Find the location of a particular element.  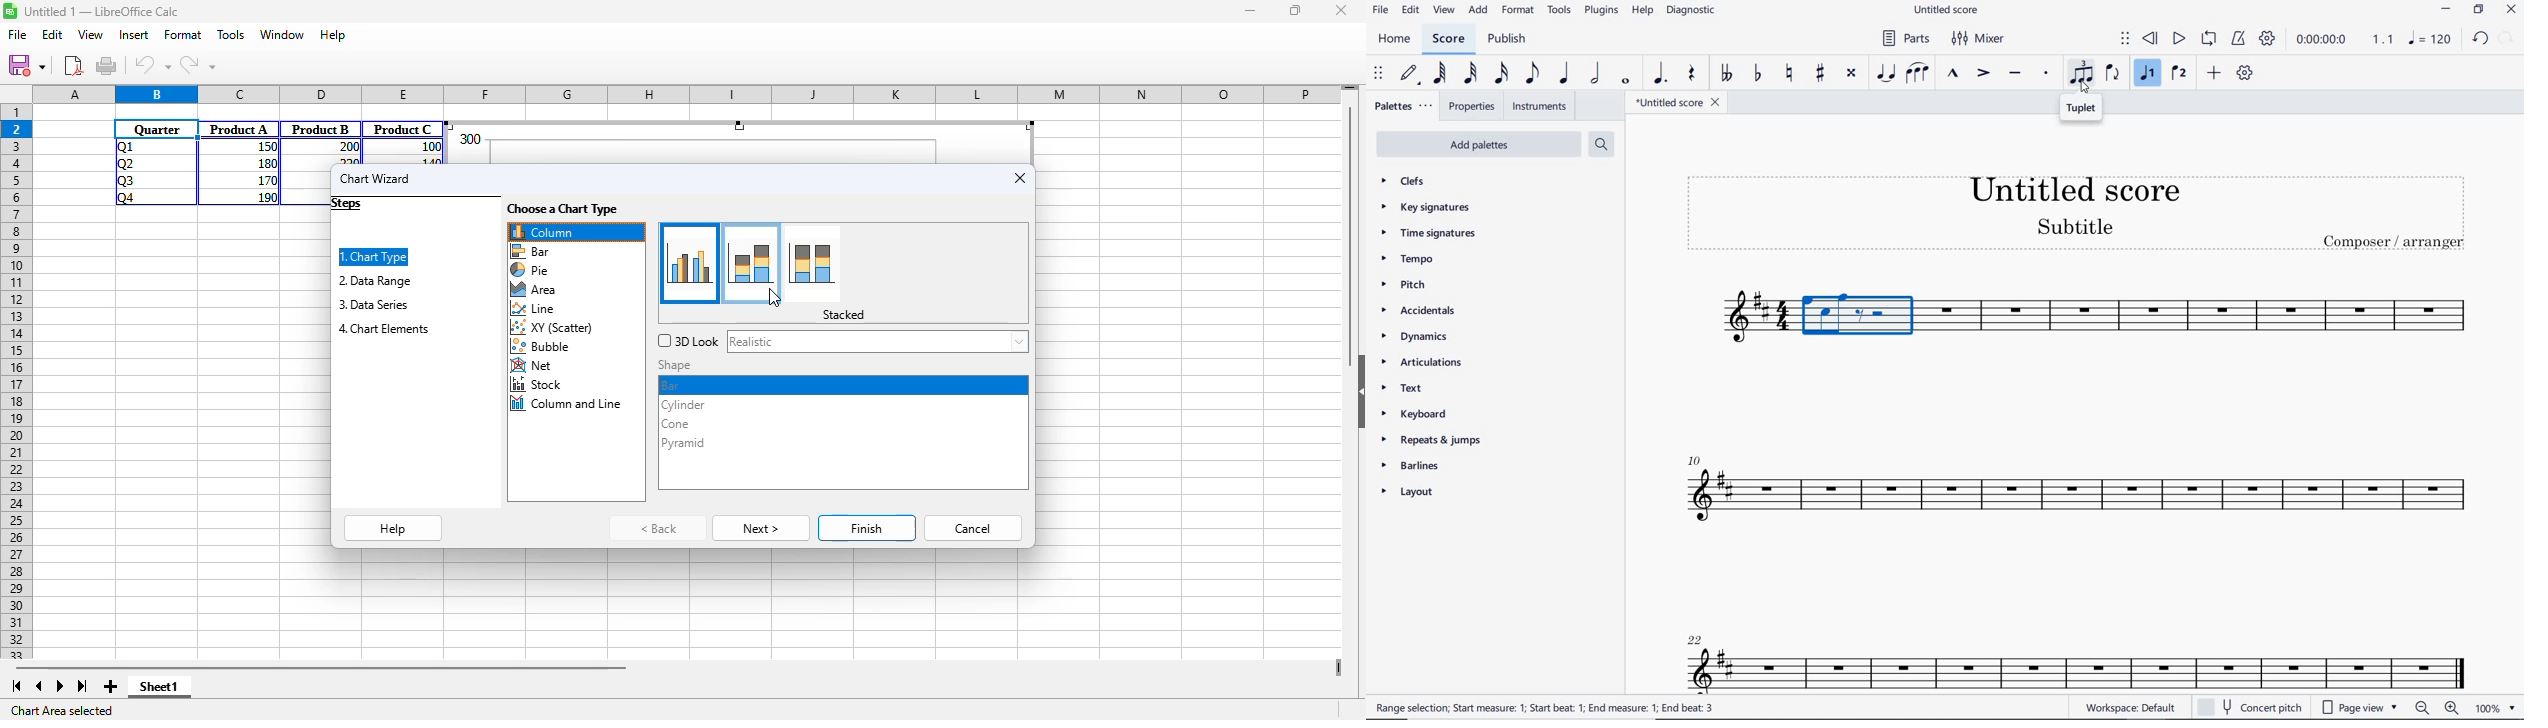

back is located at coordinates (660, 528).